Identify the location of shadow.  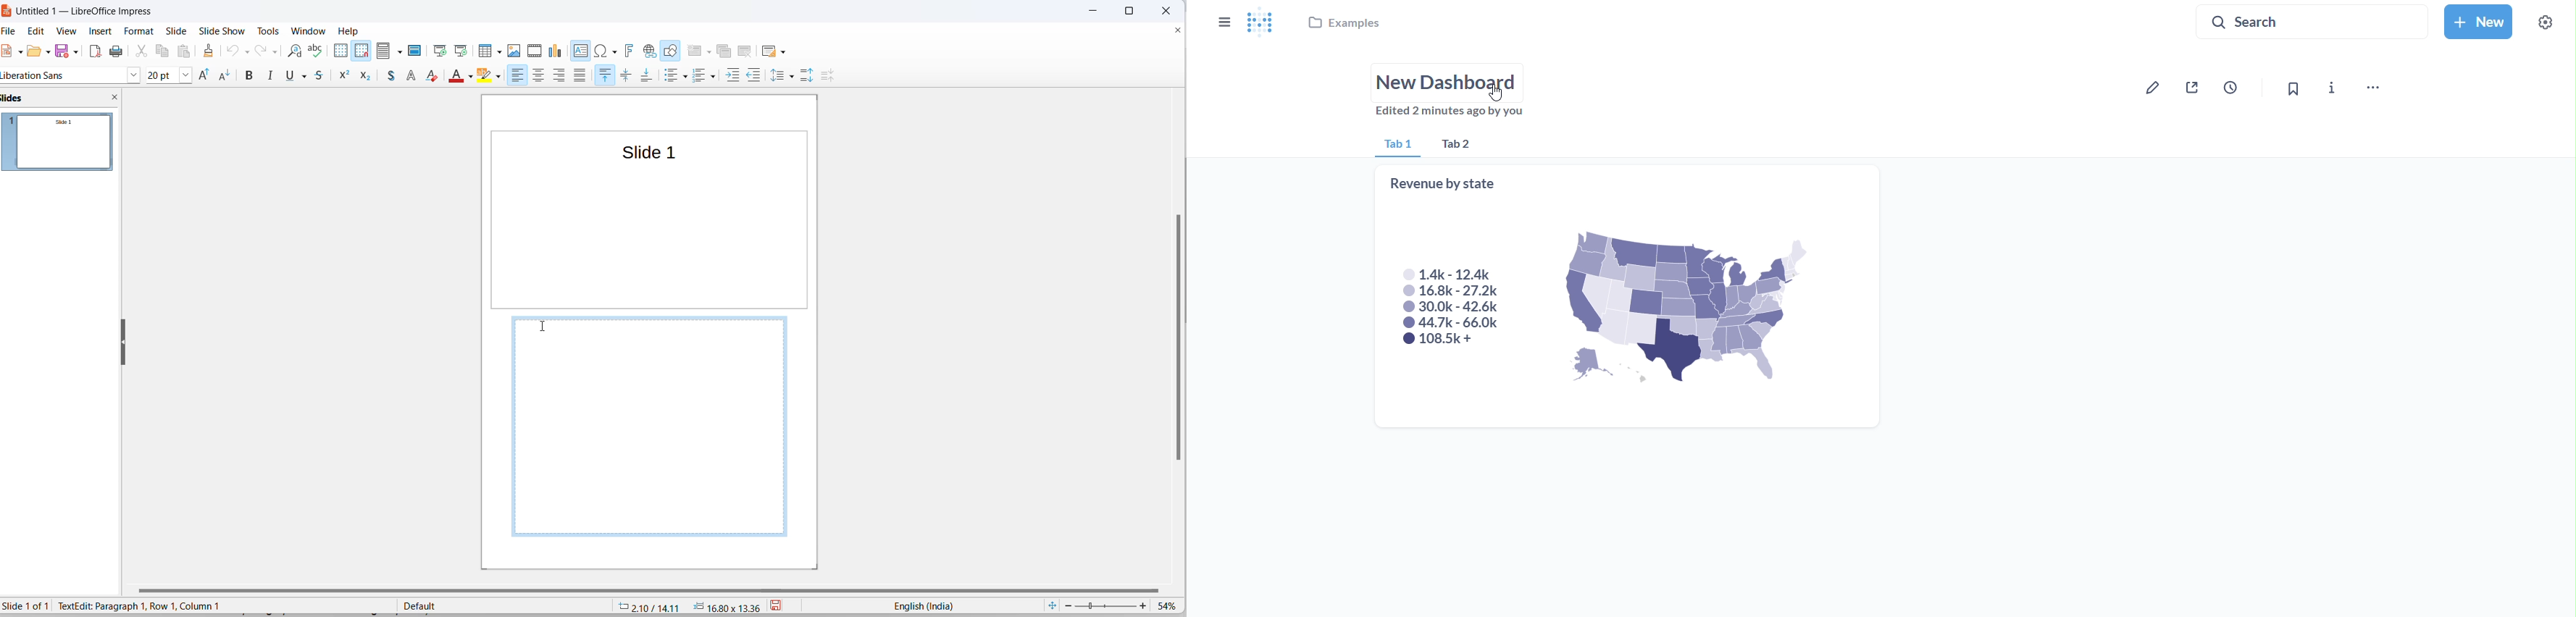
(573, 75).